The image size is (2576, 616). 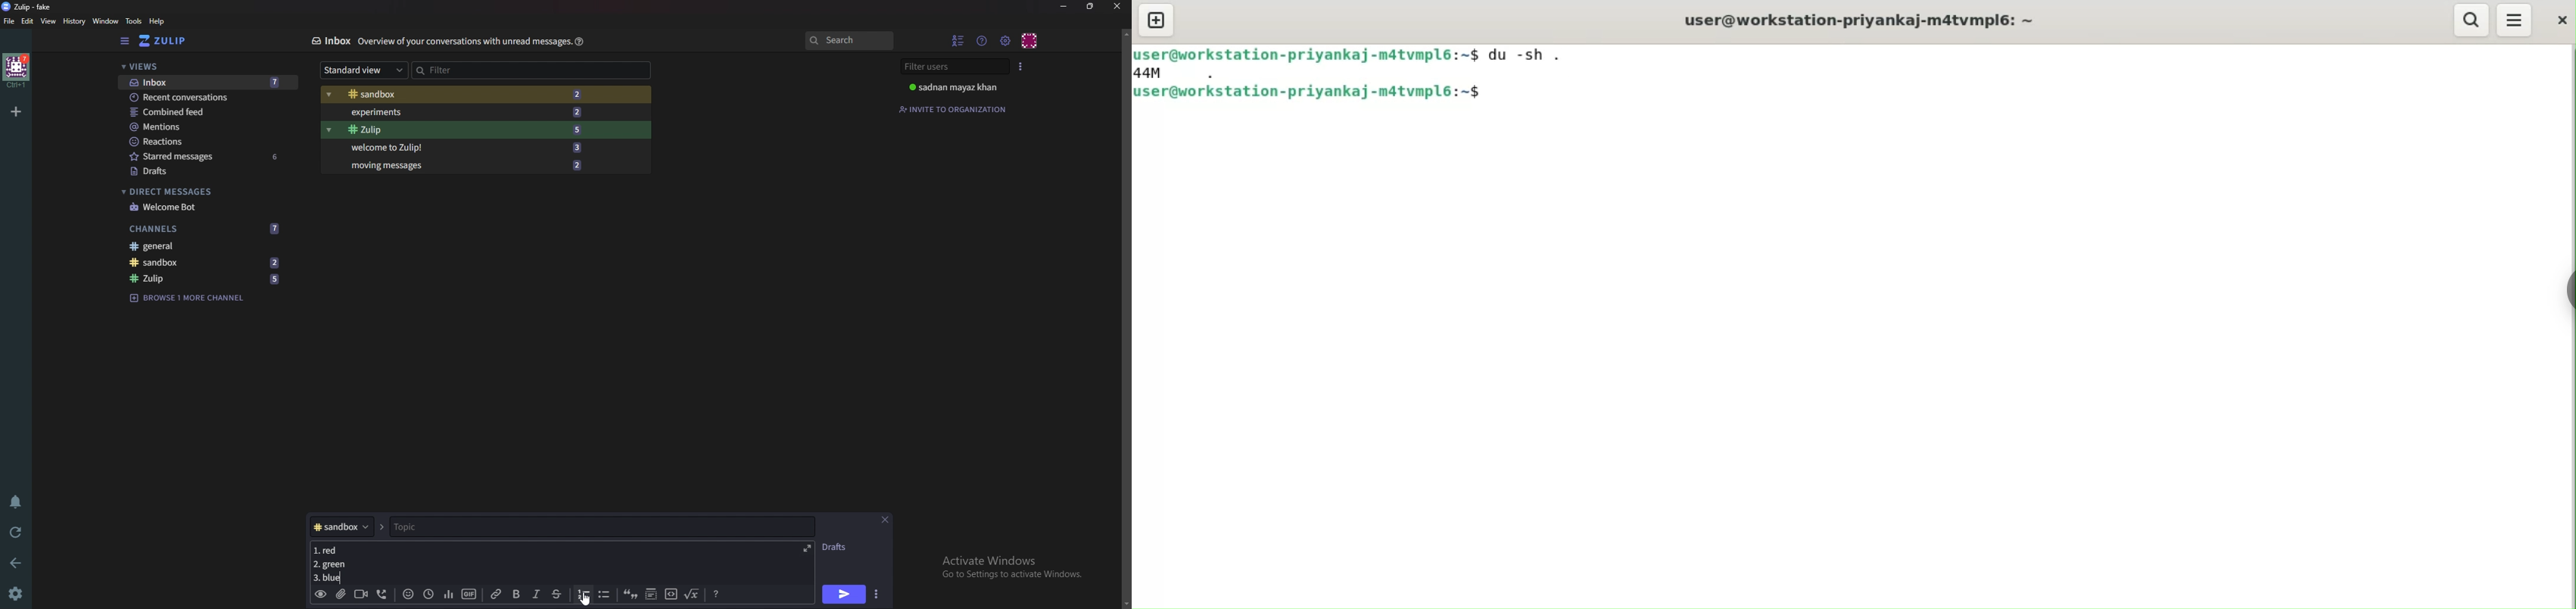 I want to click on help, so click(x=157, y=22).